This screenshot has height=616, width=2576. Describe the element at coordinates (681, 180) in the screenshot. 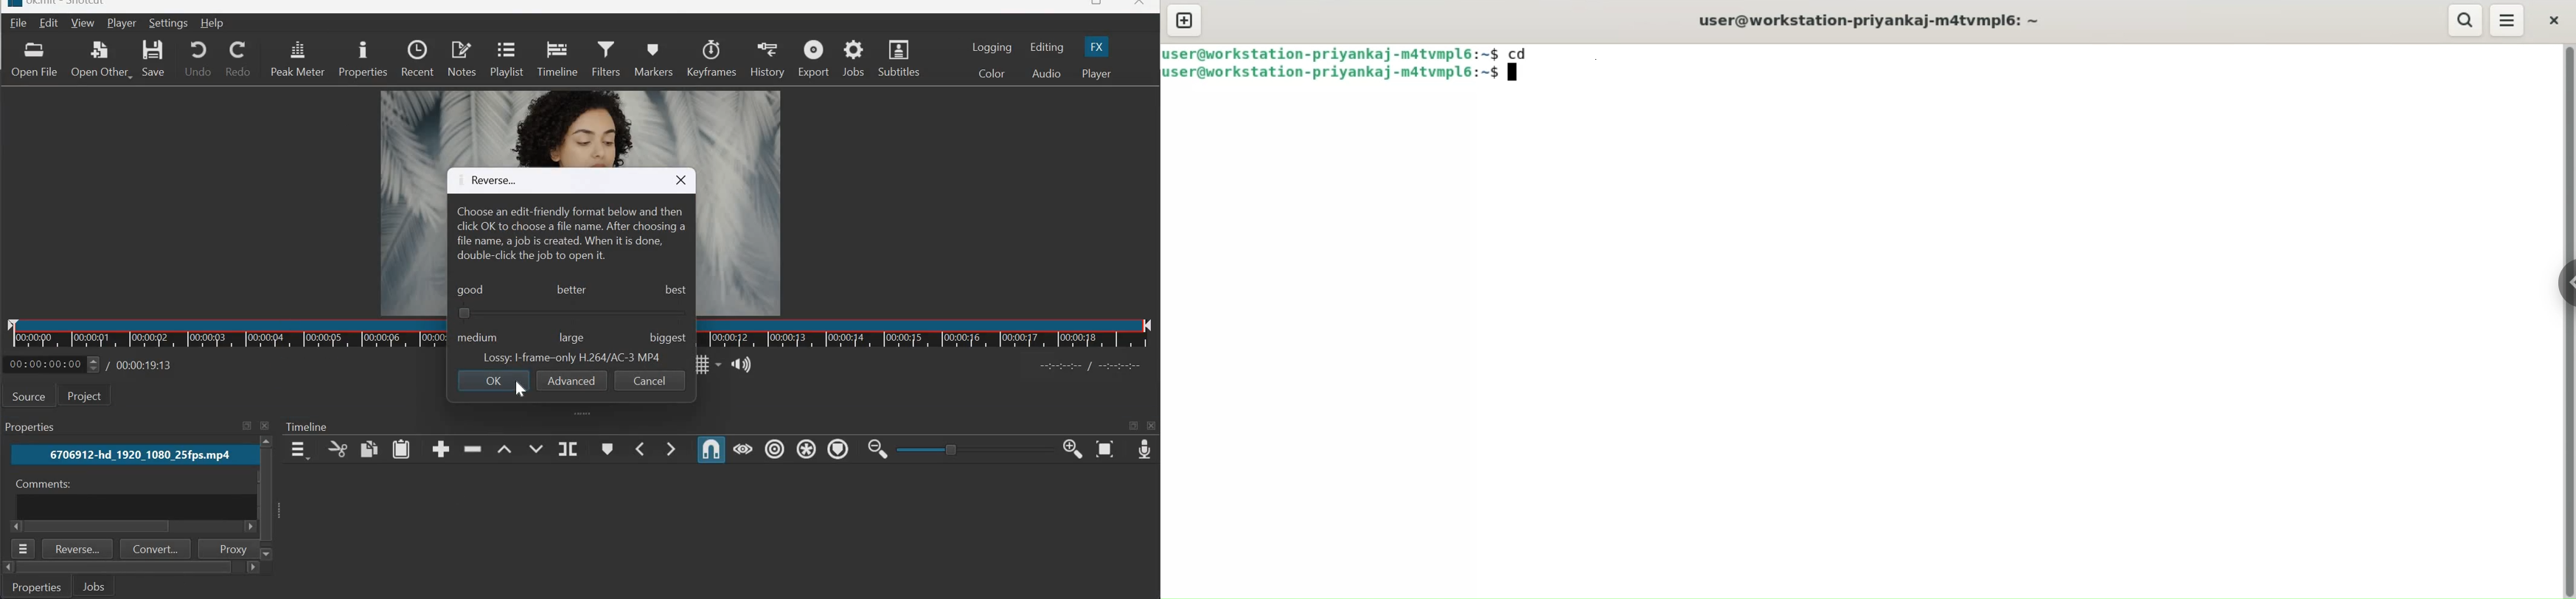

I see `close` at that location.